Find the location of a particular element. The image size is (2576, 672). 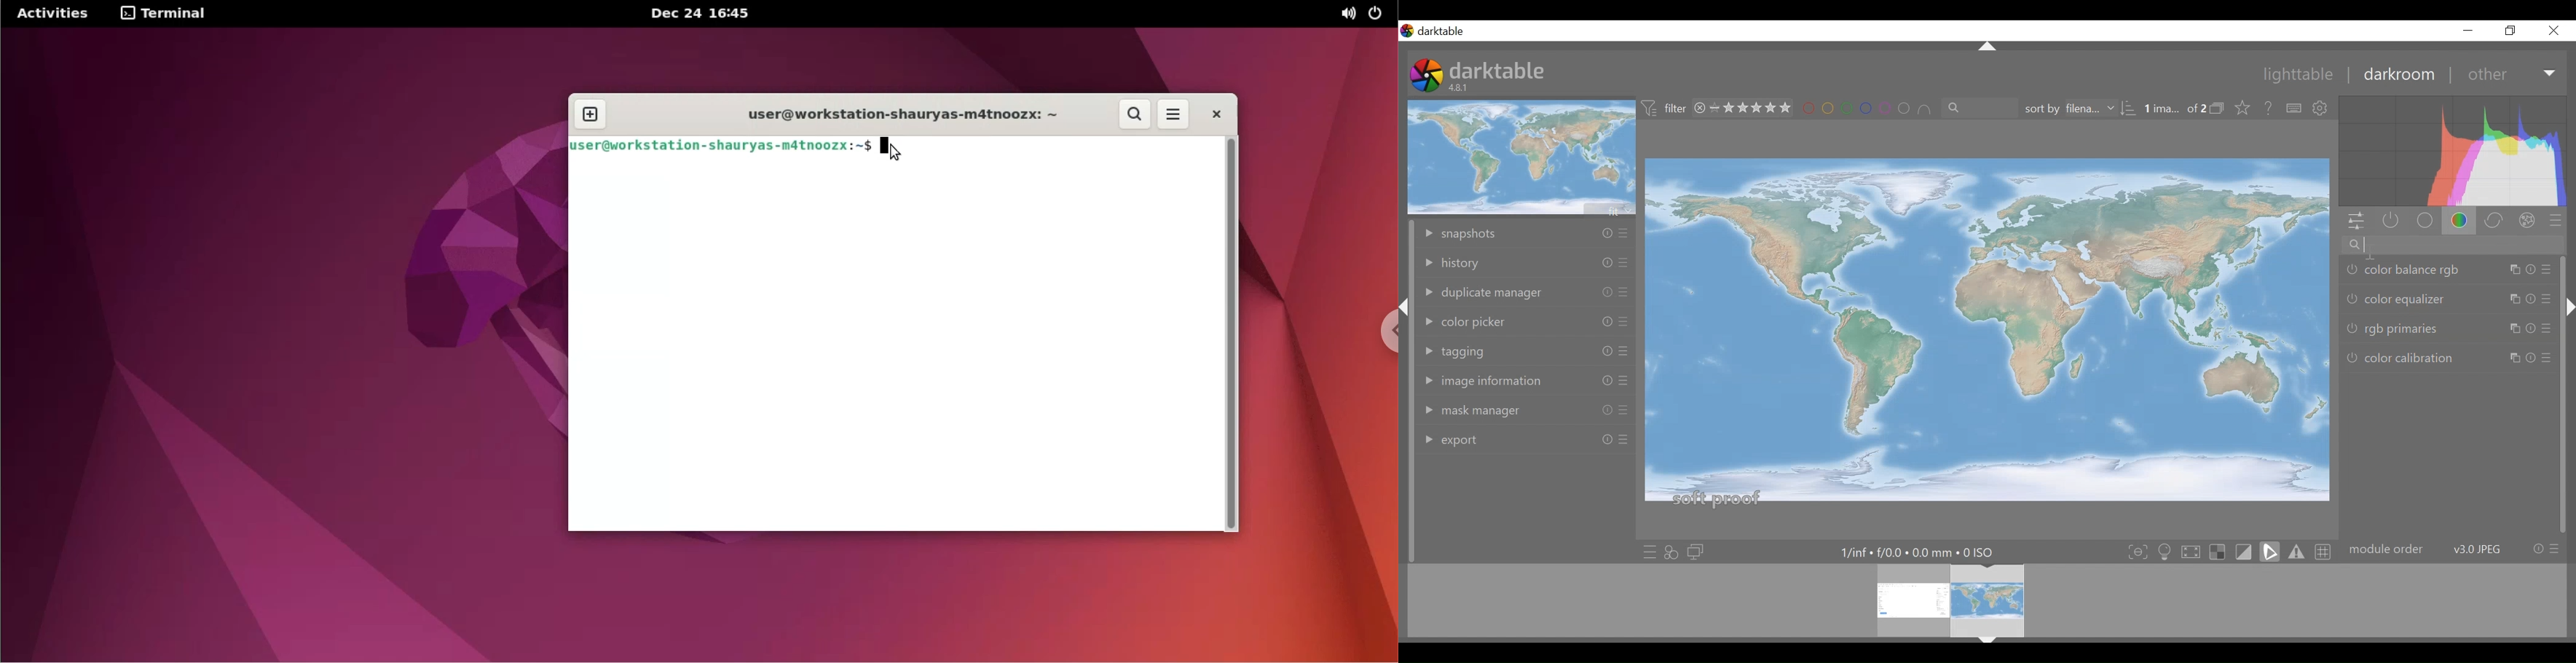

 is located at coordinates (1623, 323).